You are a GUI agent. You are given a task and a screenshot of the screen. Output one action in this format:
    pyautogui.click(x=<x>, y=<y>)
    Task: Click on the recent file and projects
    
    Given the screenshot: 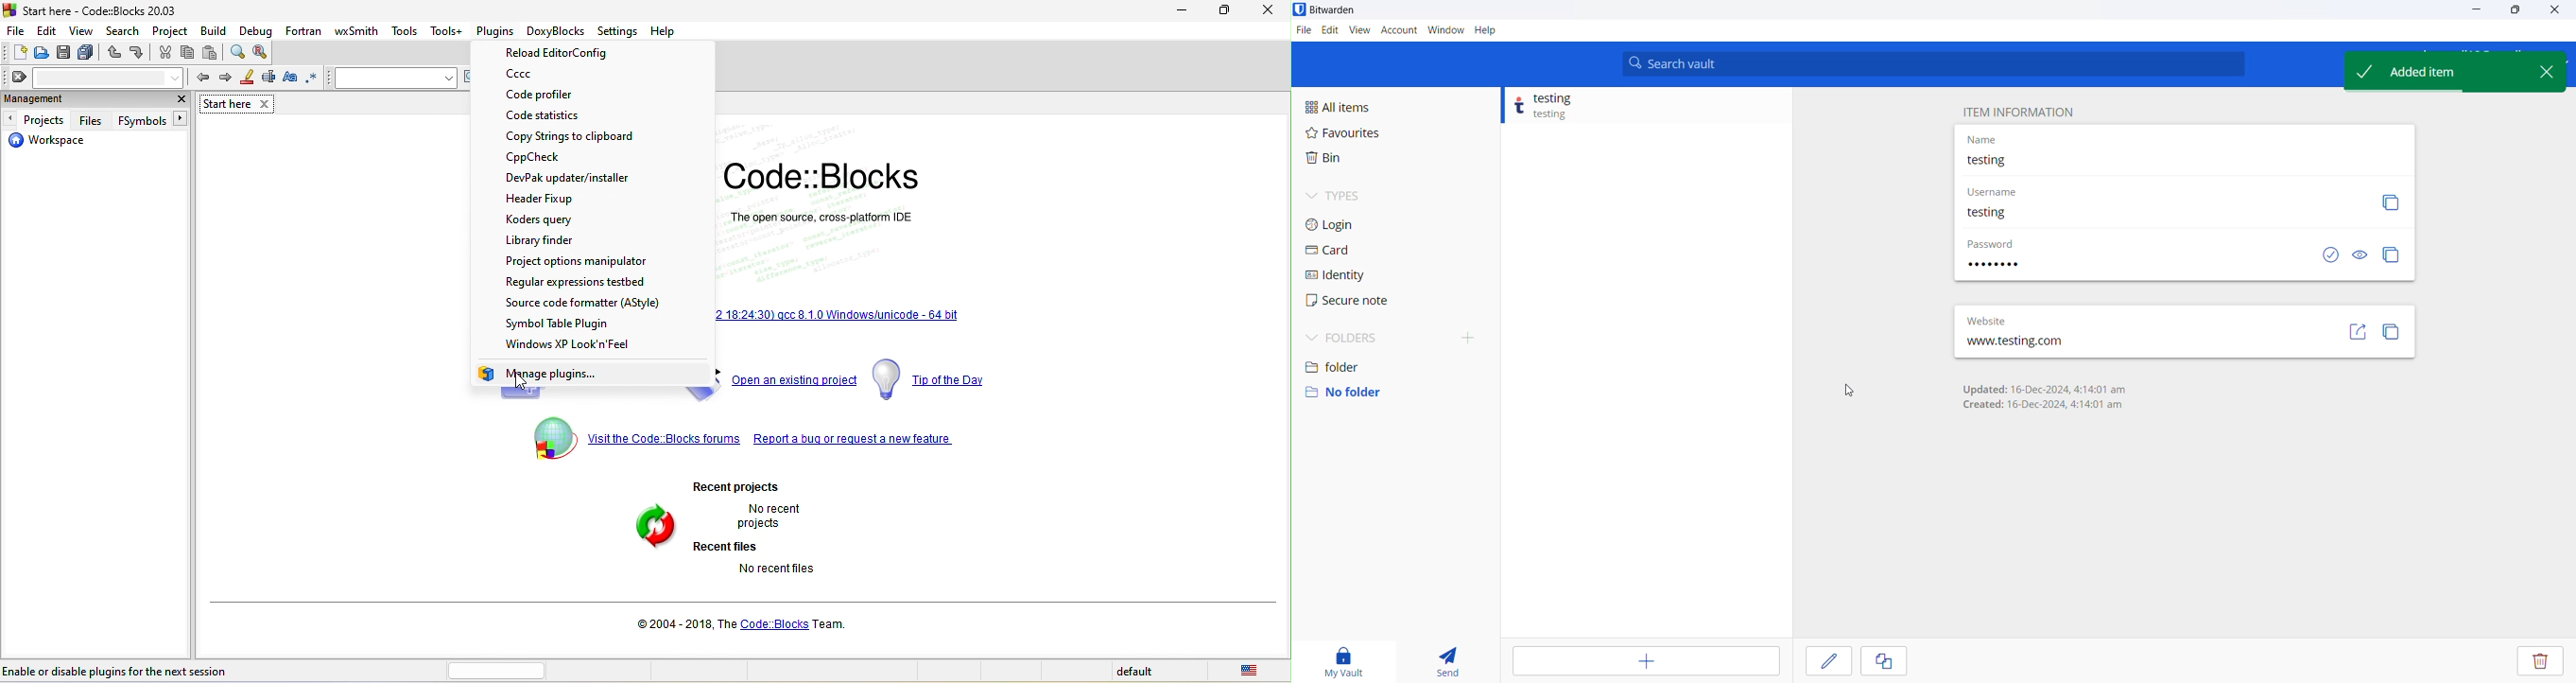 What is the action you would take?
    pyautogui.click(x=751, y=531)
    